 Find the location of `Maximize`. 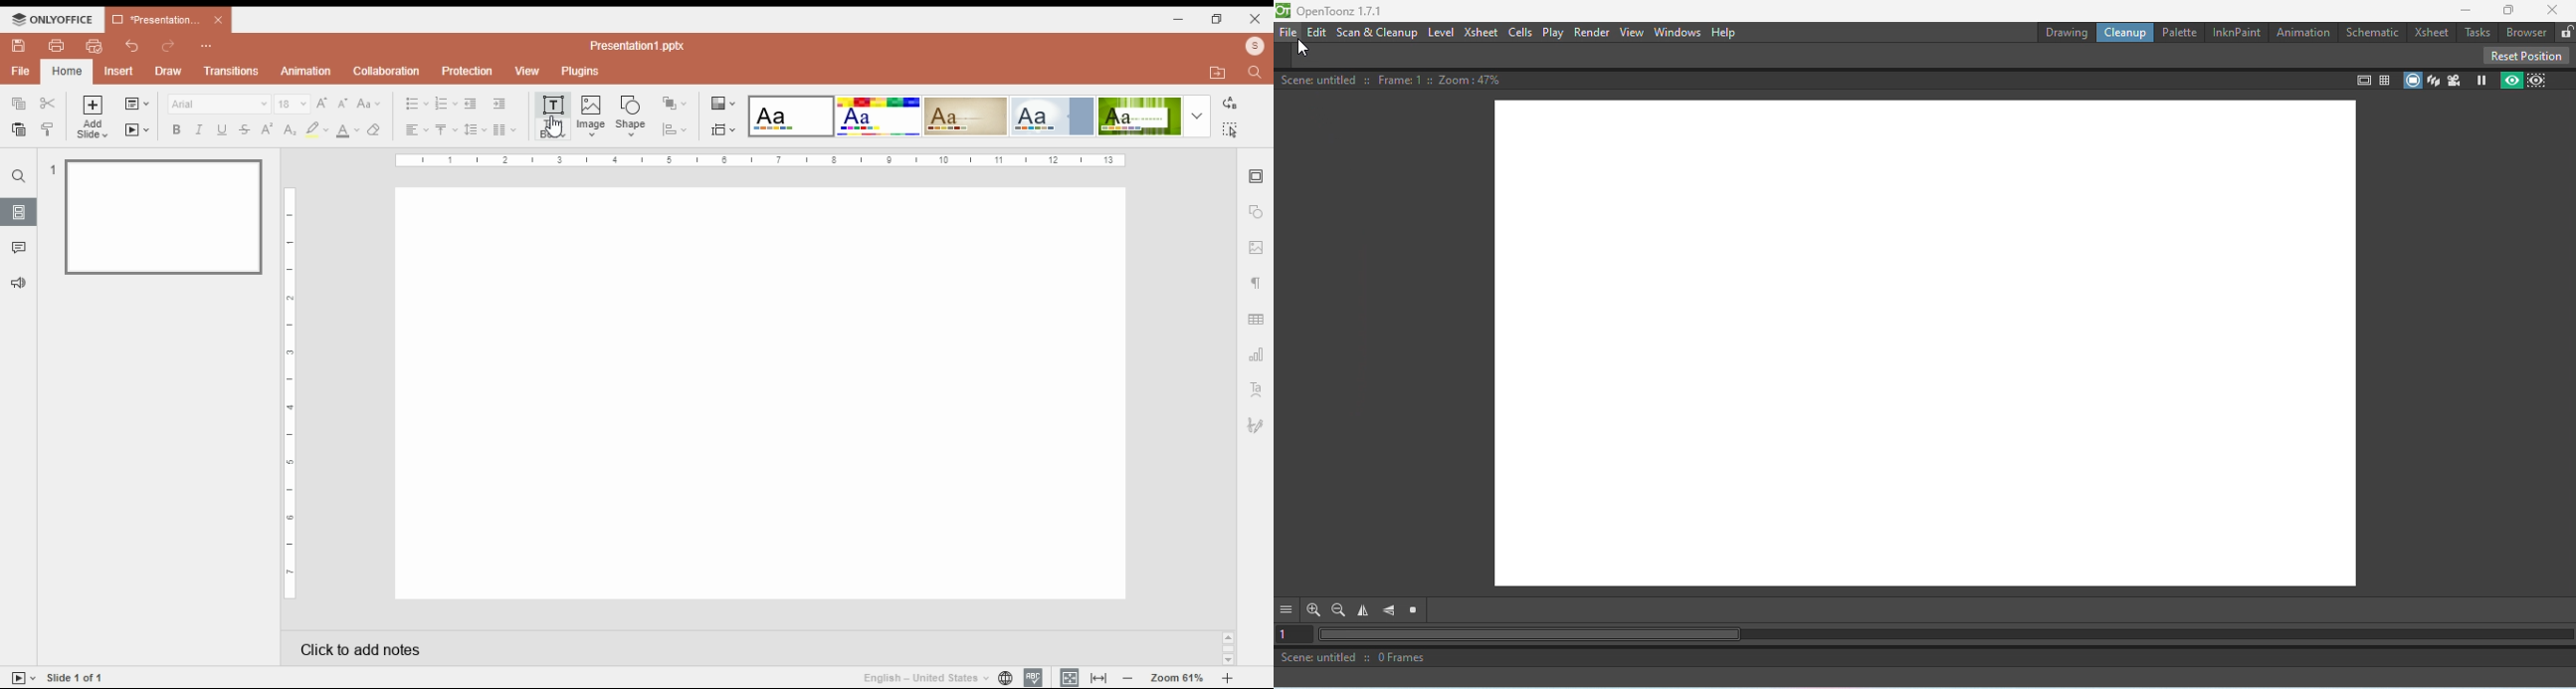

Maximize is located at coordinates (2510, 10).